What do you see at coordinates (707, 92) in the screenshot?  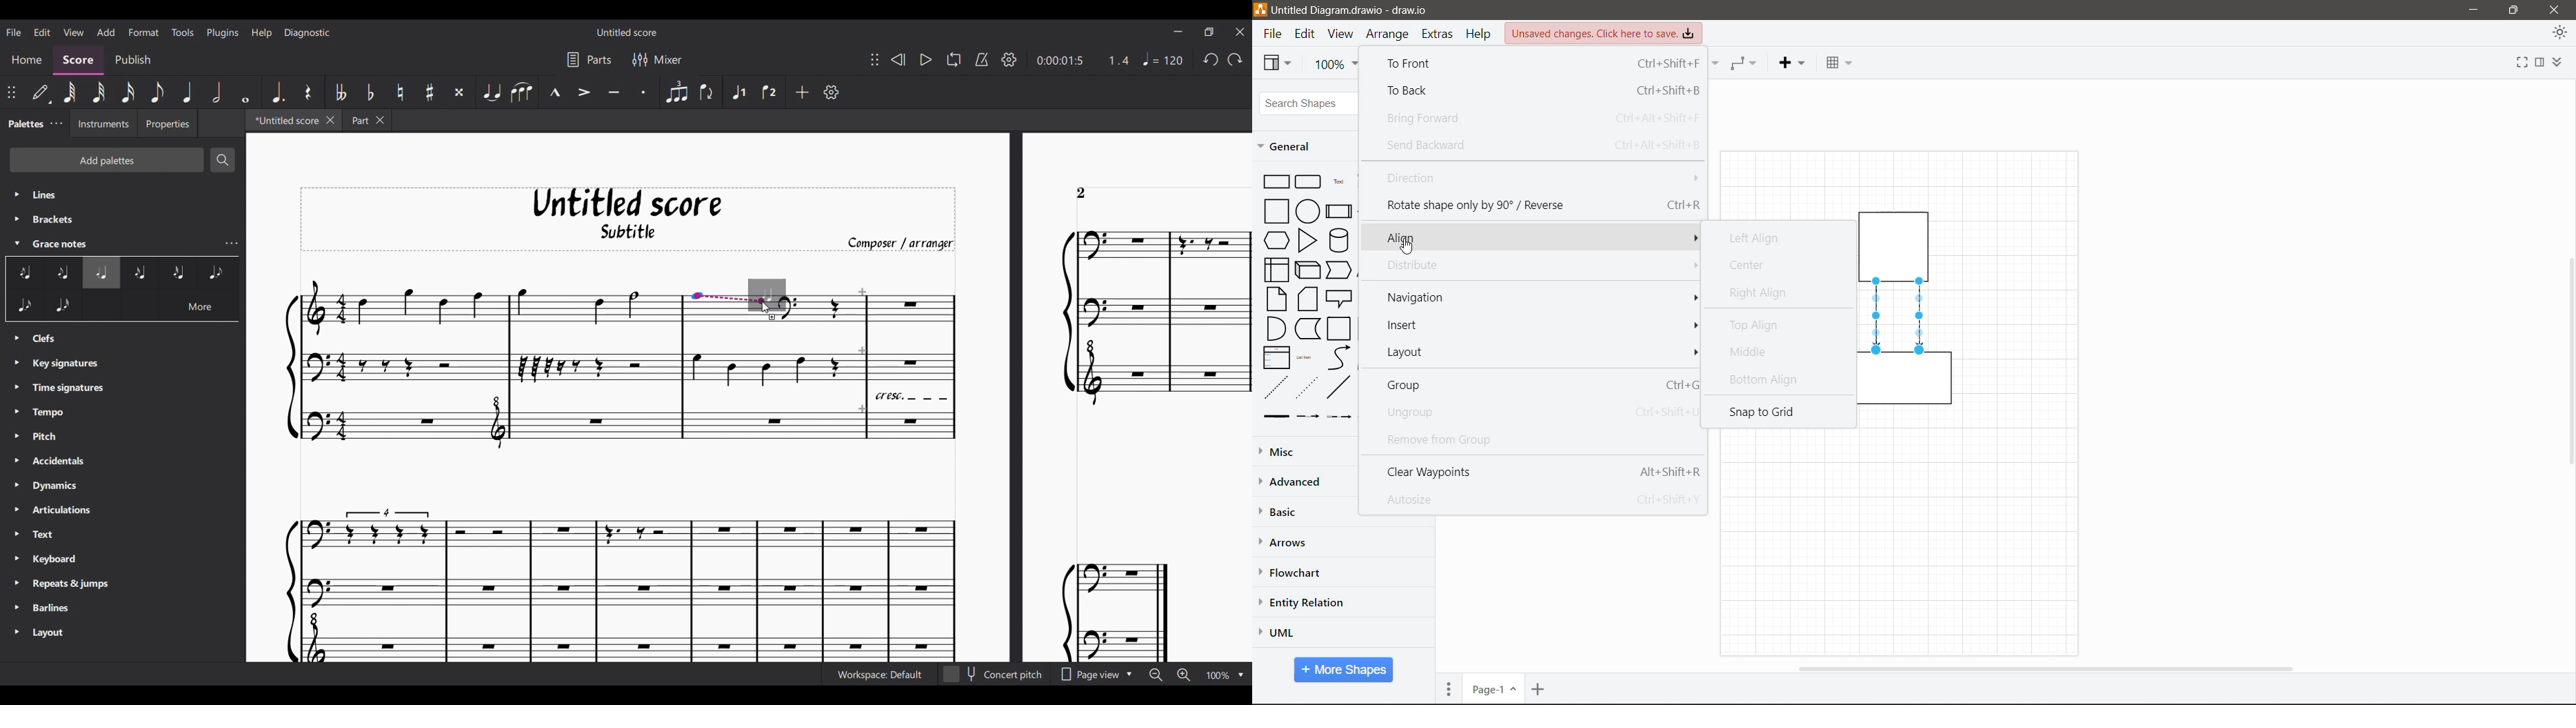 I see `Flip direction` at bounding box center [707, 92].